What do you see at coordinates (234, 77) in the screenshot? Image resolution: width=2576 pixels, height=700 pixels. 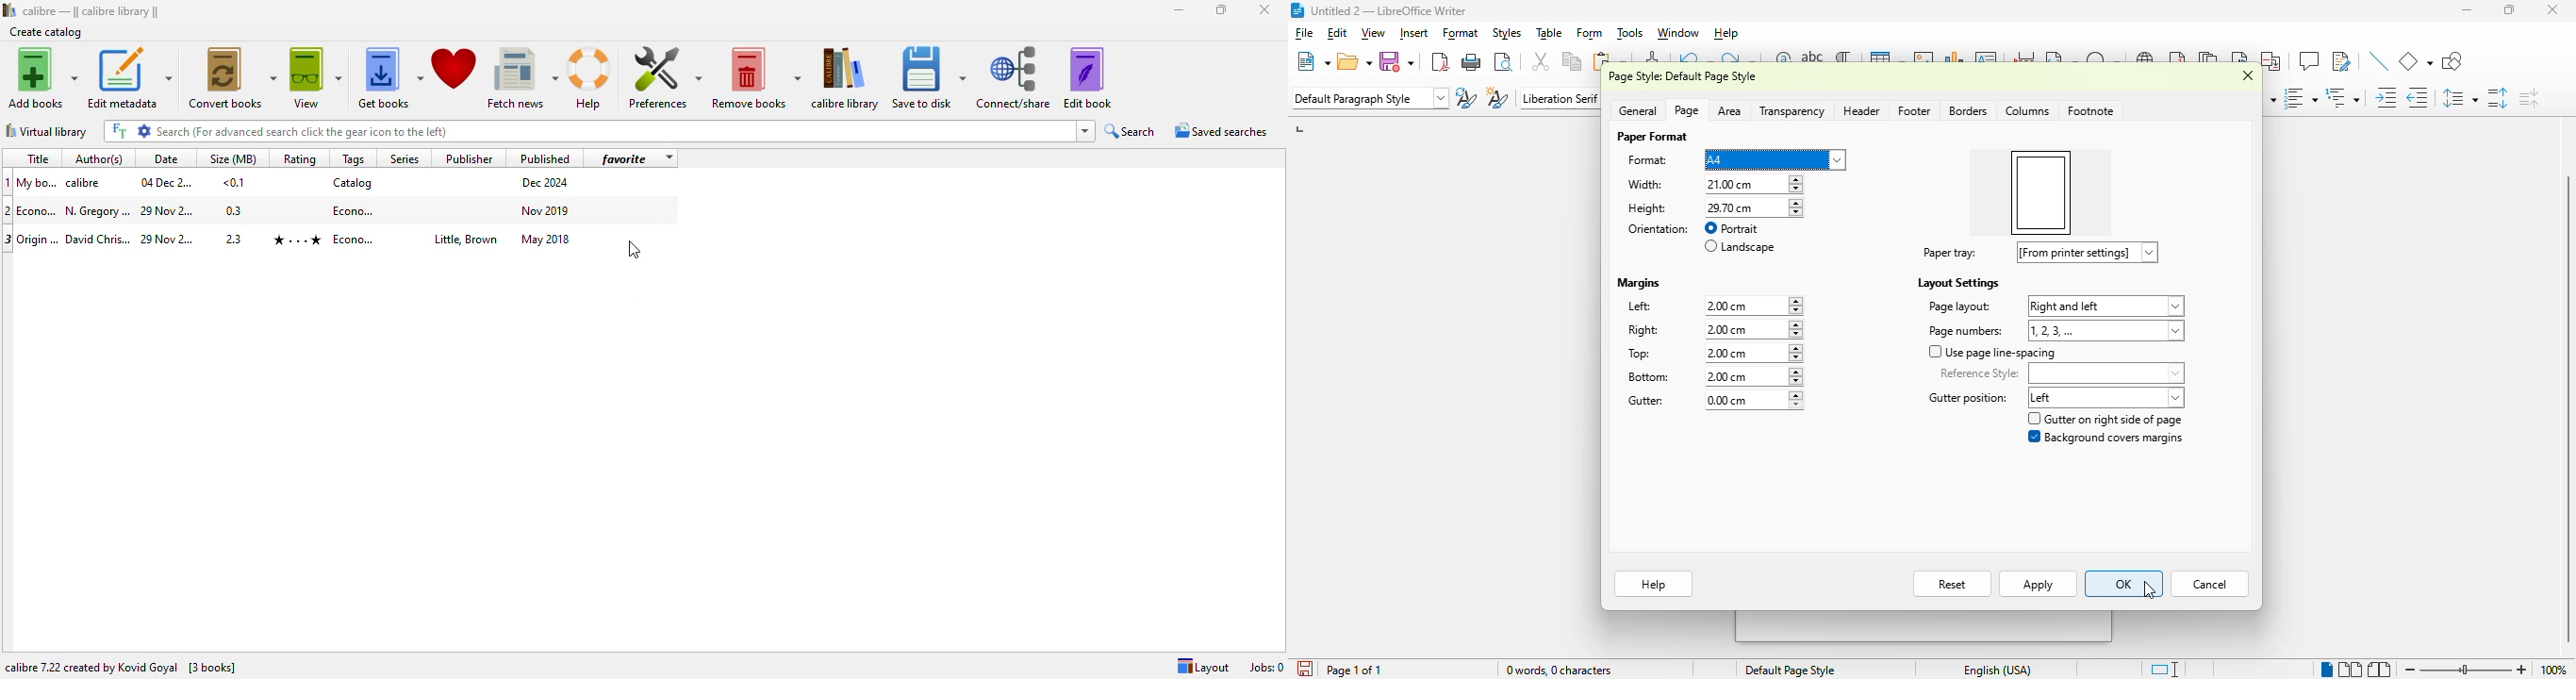 I see `convert books` at bounding box center [234, 77].